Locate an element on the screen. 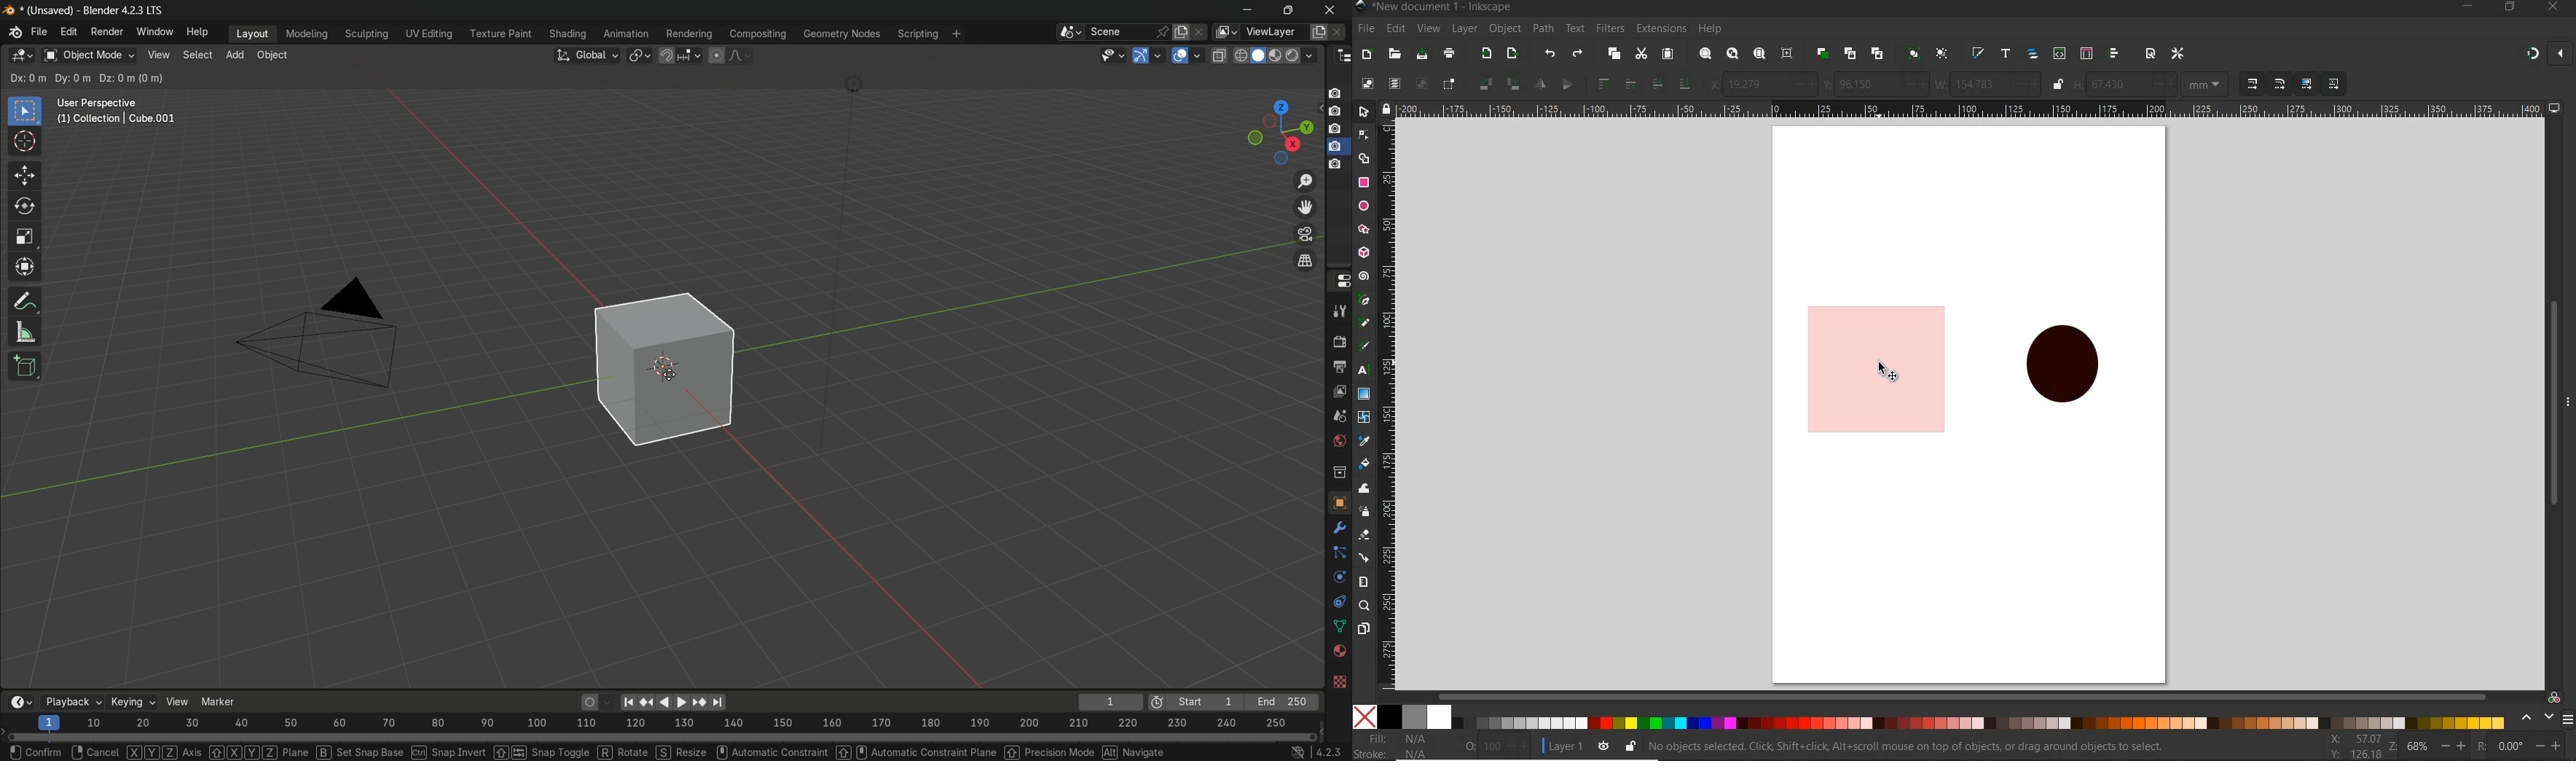 The width and height of the screenshot is (2576, 784). app name is located at coordinates (124, 13).